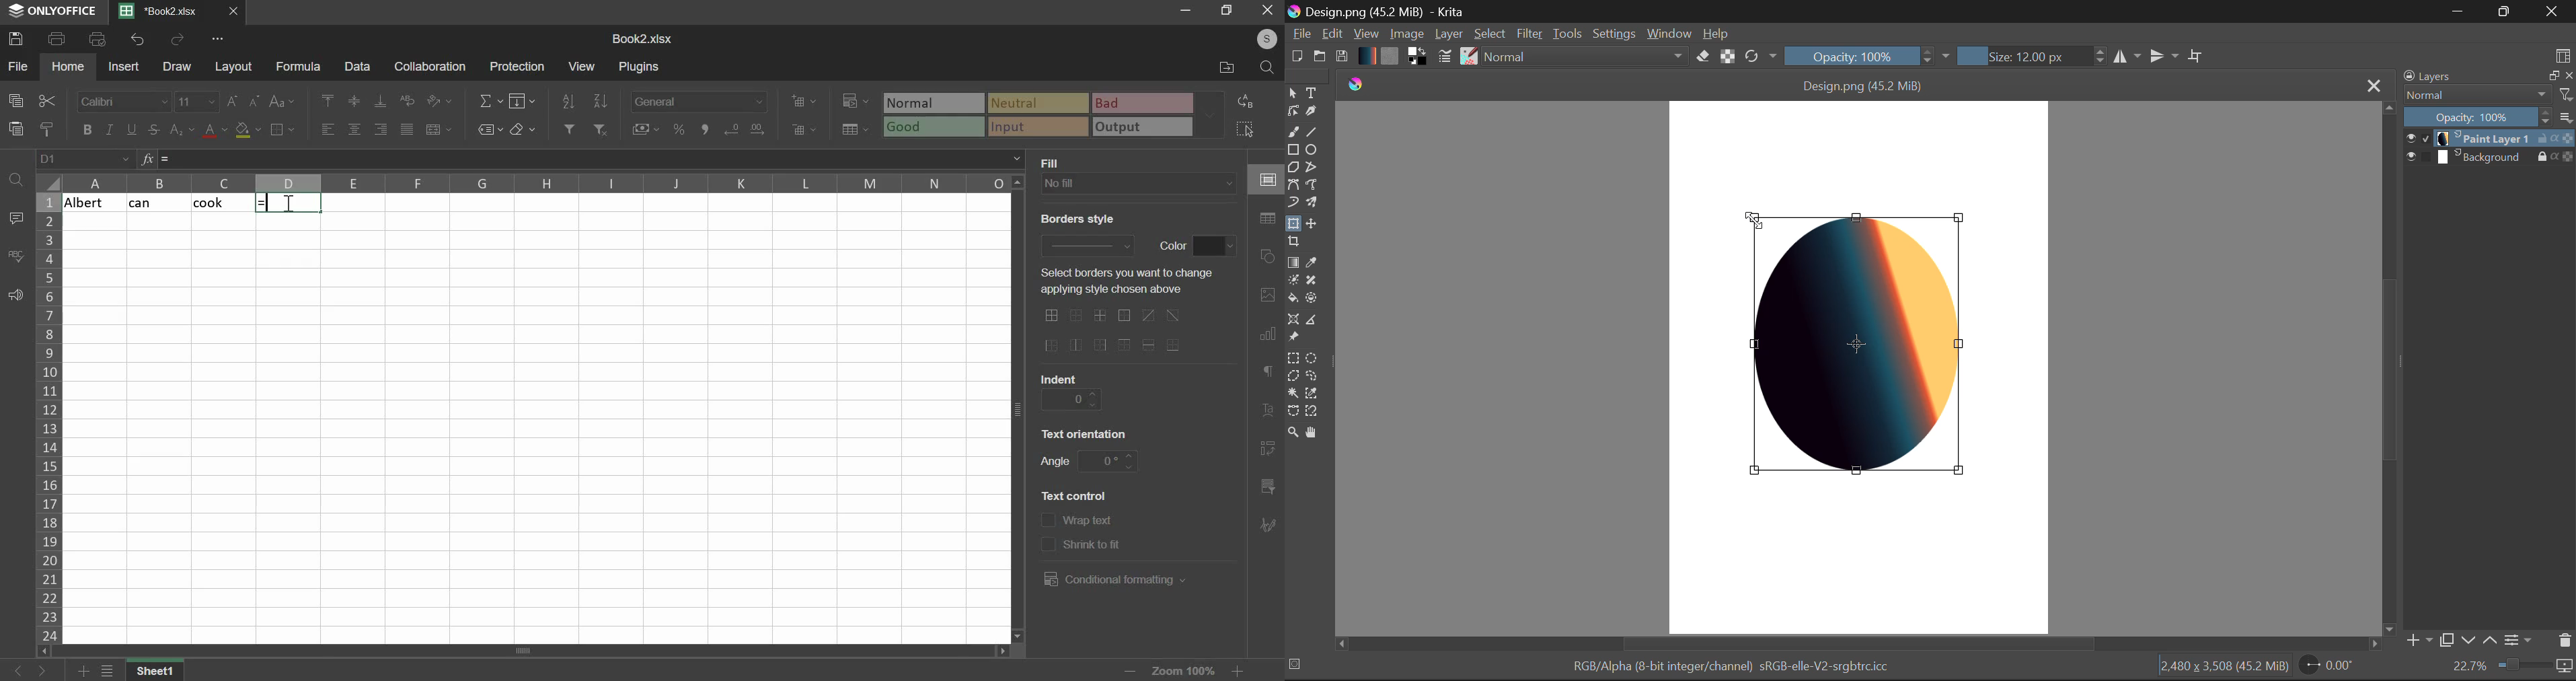  I want to click on fill color, so click(248, 131).